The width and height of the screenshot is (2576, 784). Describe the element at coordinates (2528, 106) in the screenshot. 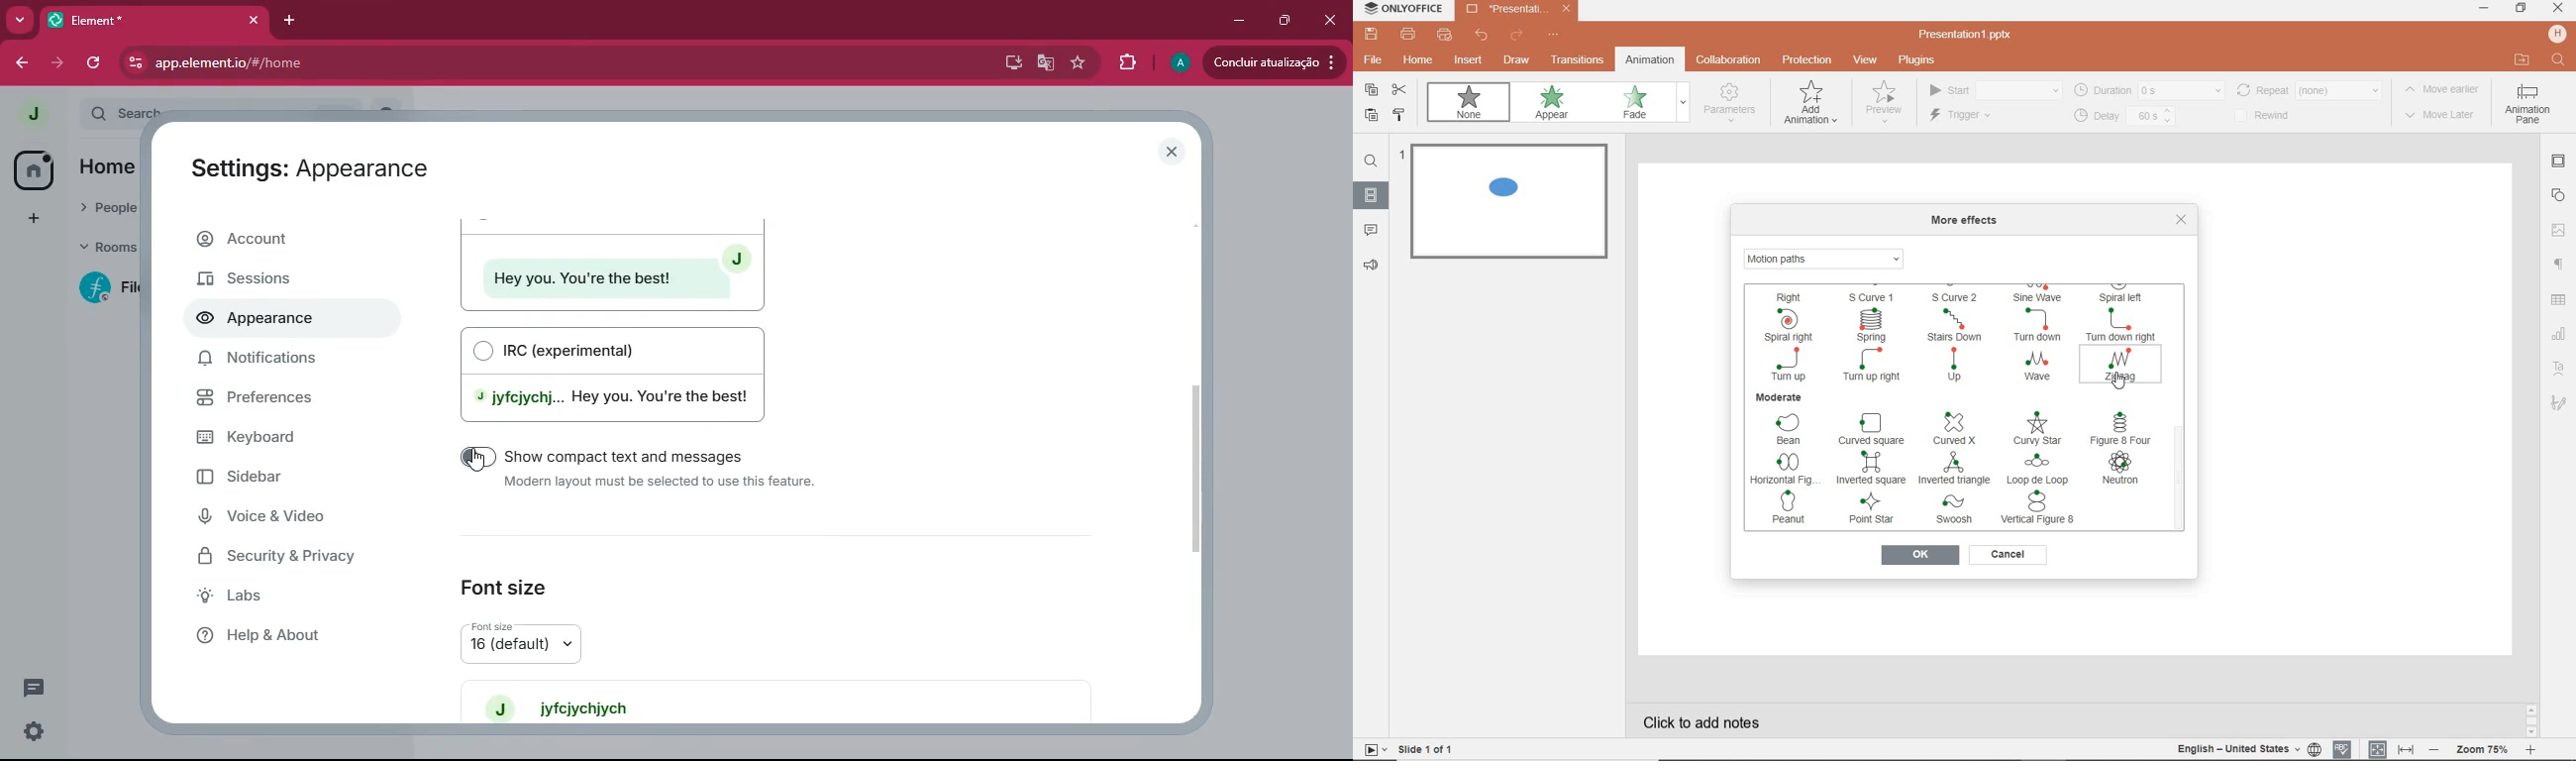

I see `Animation pane` at that location.